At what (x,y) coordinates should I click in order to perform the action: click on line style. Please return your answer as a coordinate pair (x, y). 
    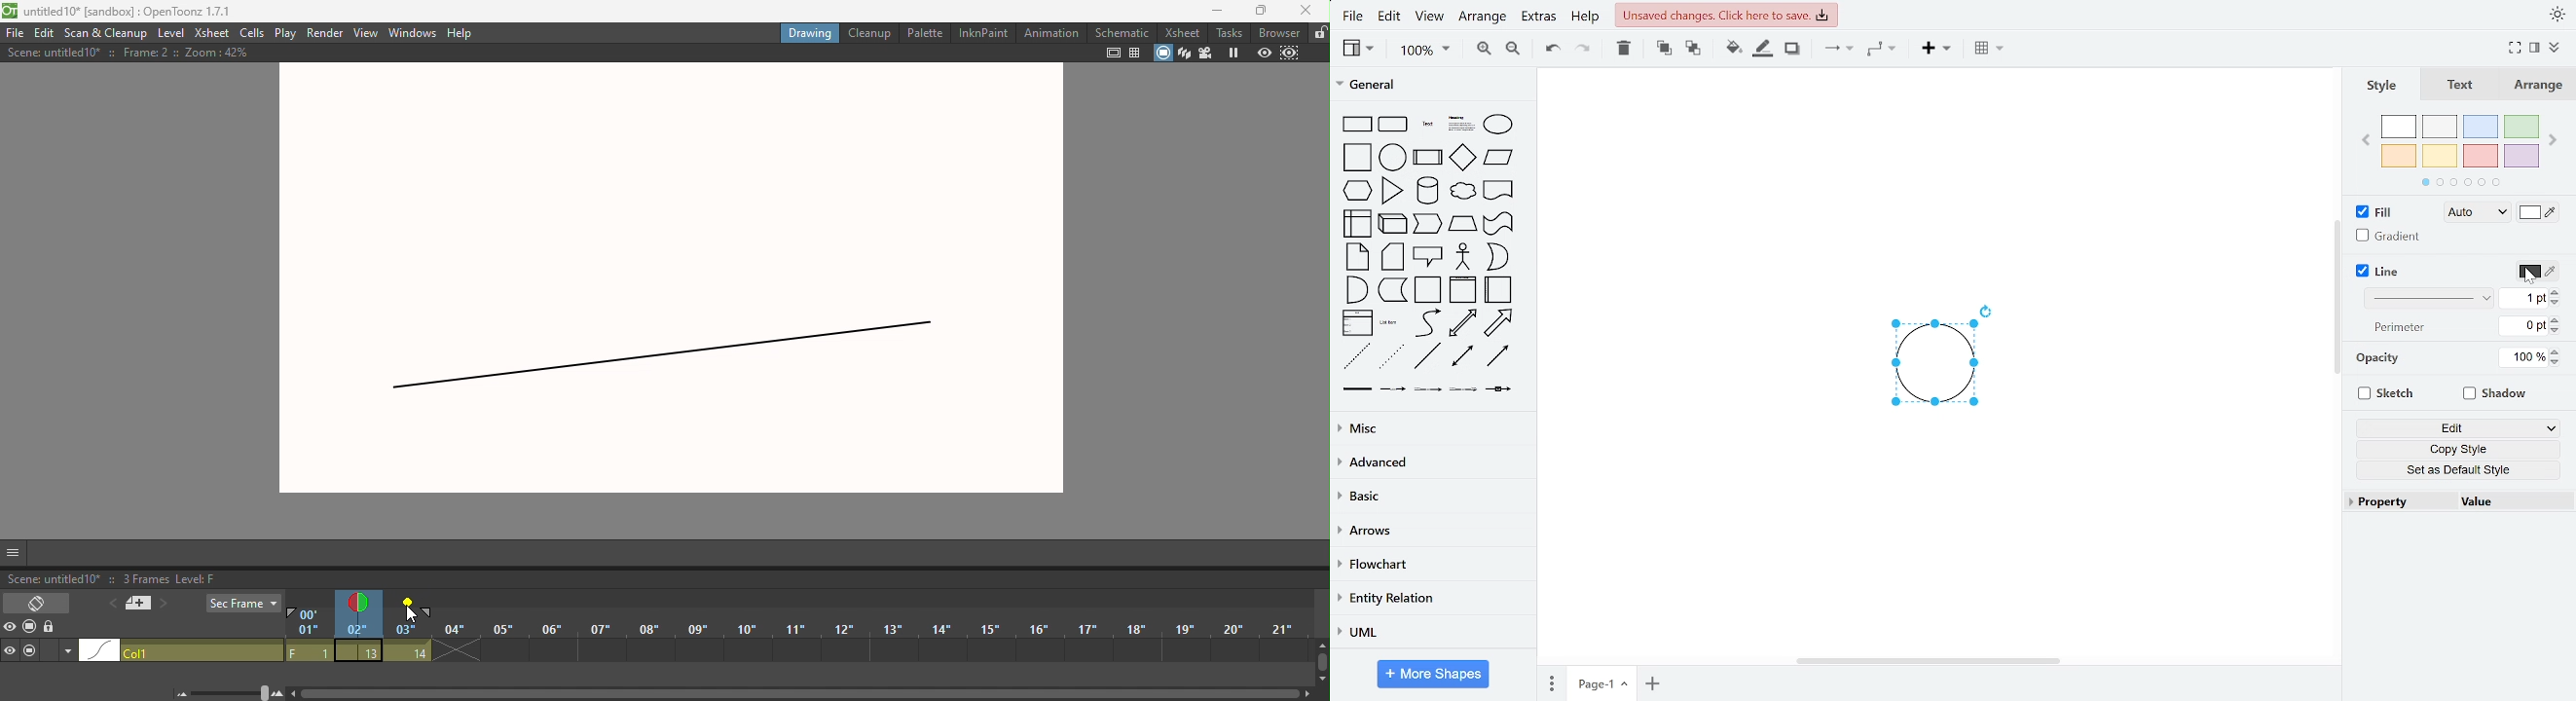
    Looking at the image, I should click on (2430, 297).